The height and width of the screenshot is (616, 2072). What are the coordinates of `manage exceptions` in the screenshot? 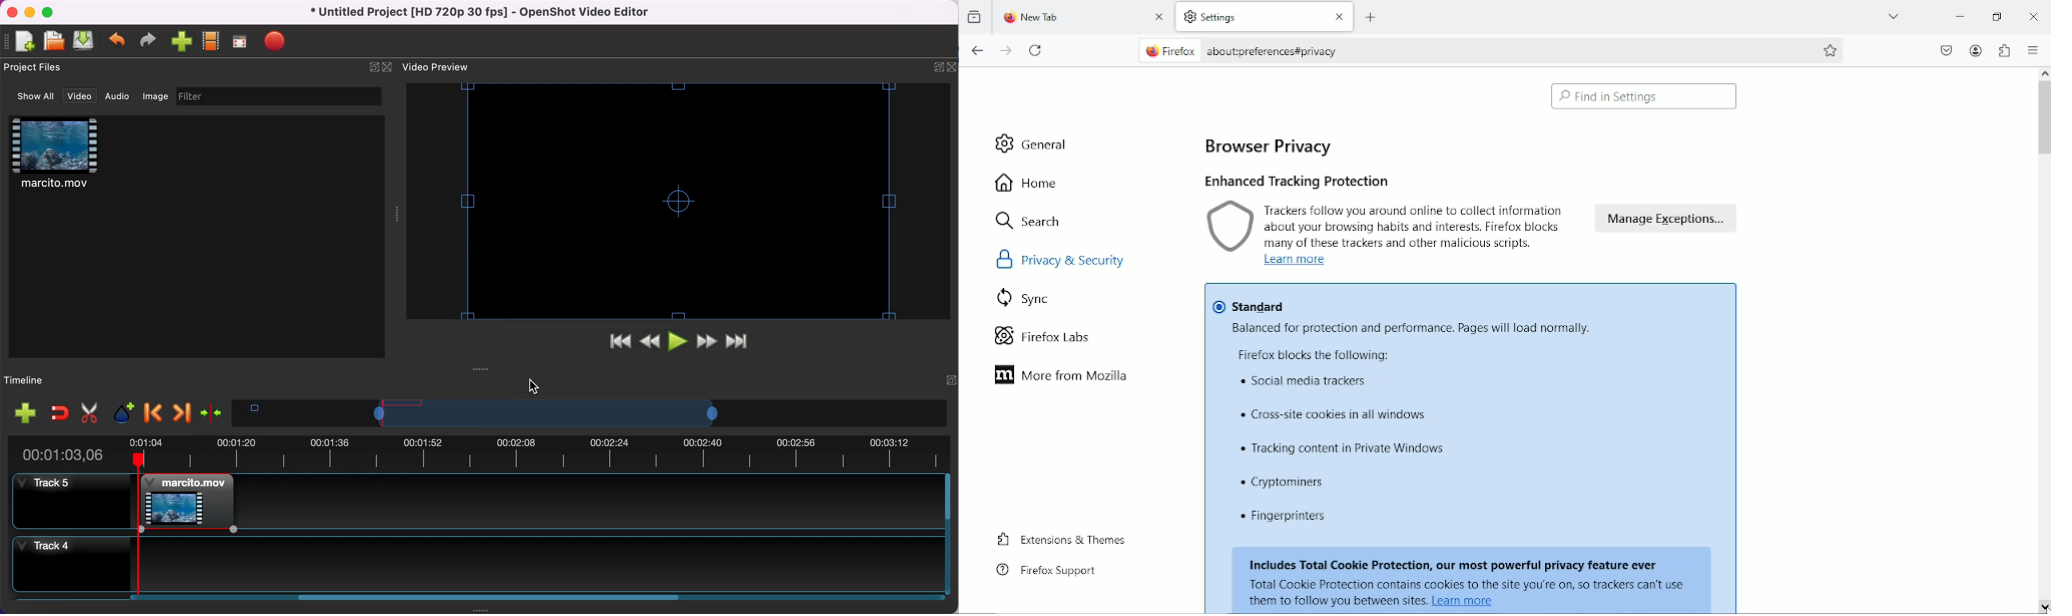 It's located at (1668, 223).